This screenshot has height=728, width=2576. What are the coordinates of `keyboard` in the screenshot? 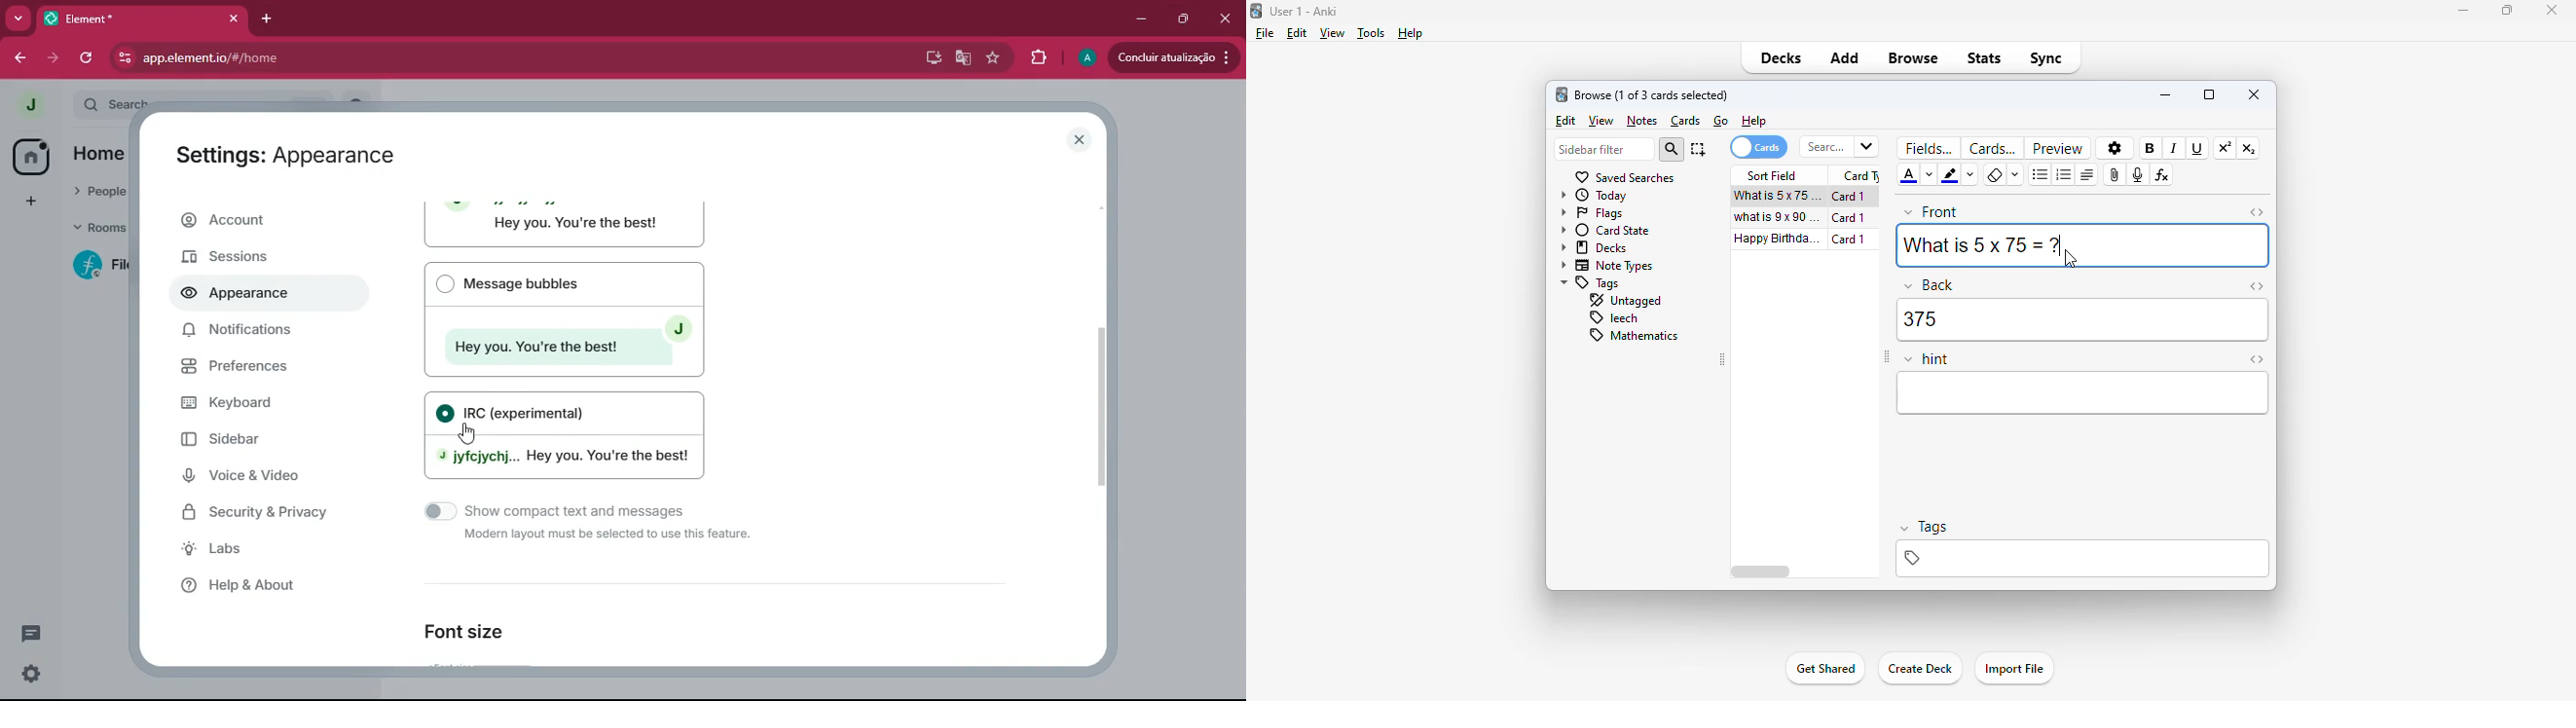 It's located at (258, 404).